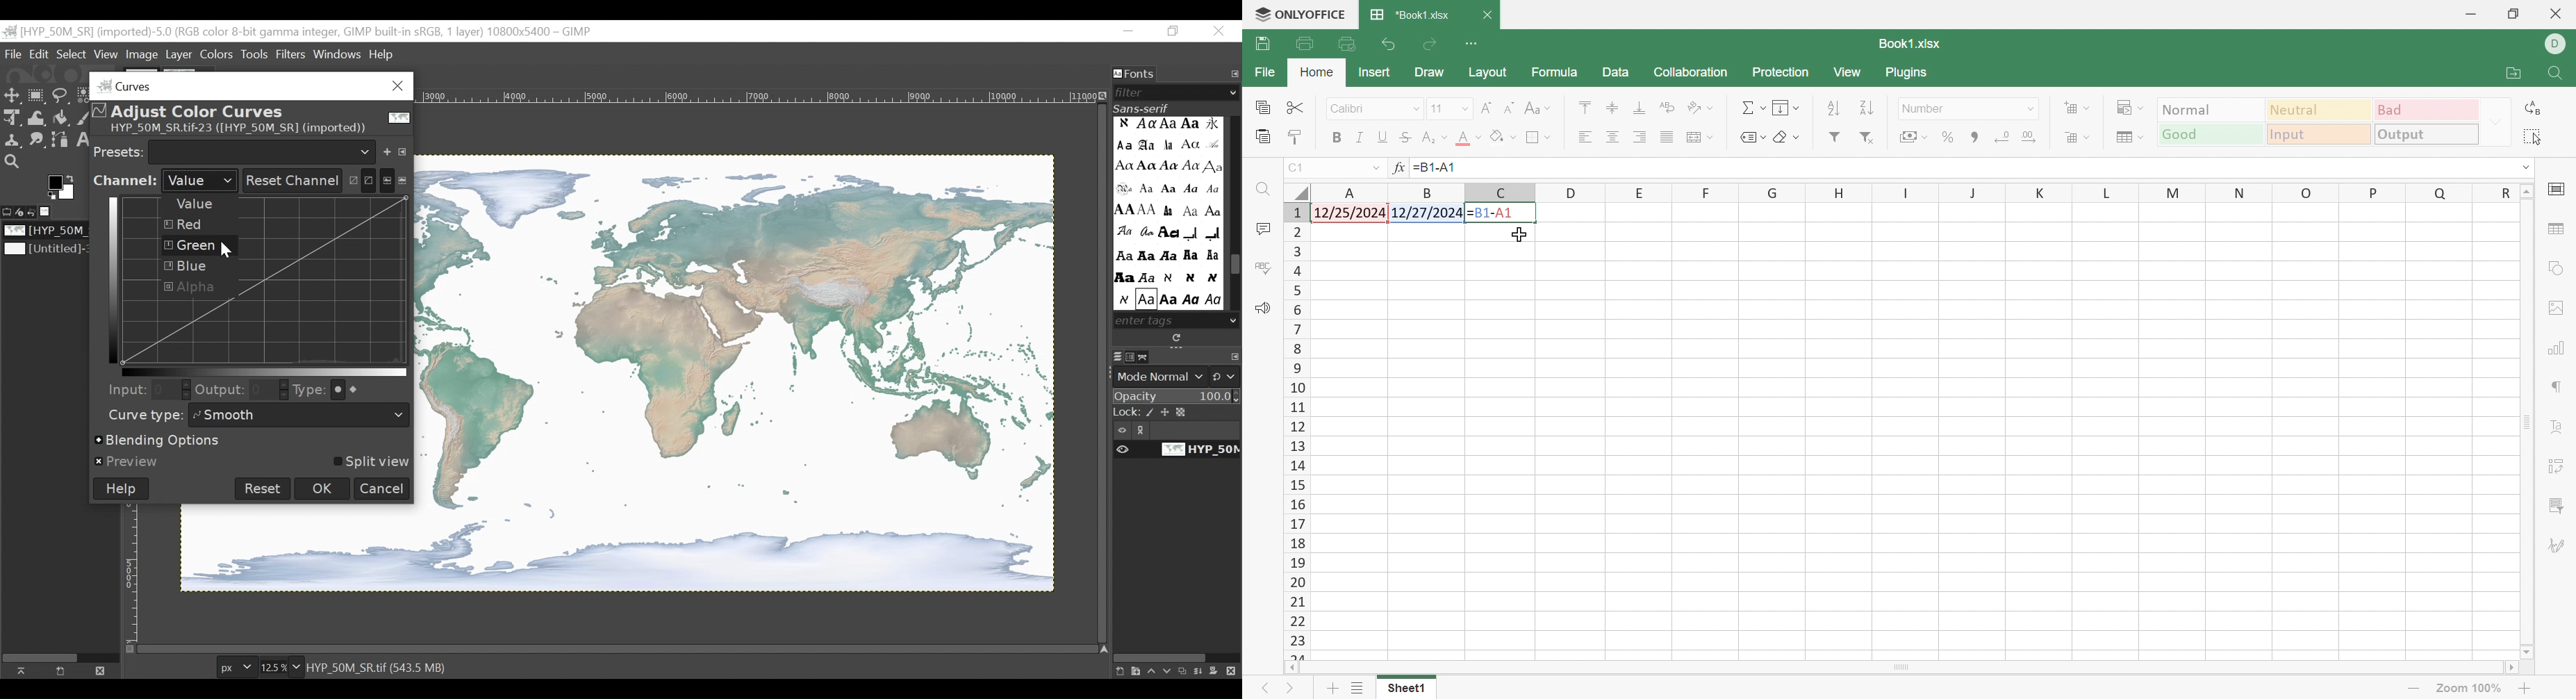 Image resolution: width=2576 pixels, height=700 pixels. I want to click on Formula, so click(1556, 74).